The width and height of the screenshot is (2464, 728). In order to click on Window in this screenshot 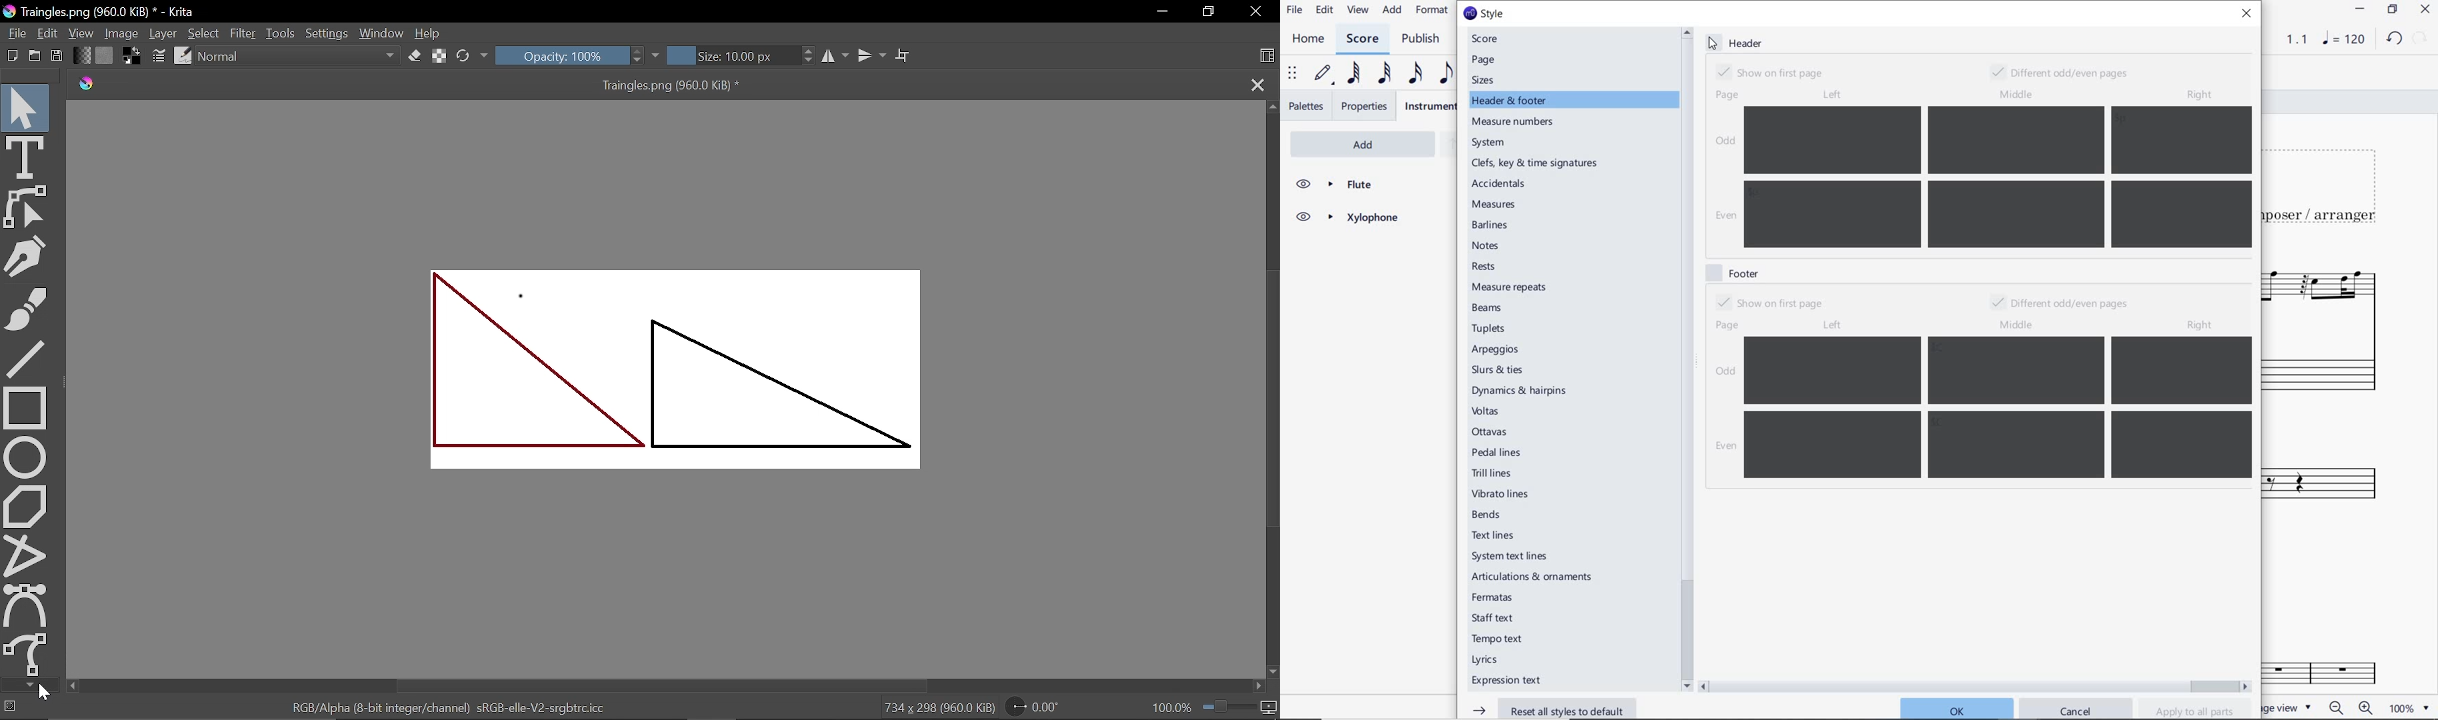, I will do `click(382, 33)`.